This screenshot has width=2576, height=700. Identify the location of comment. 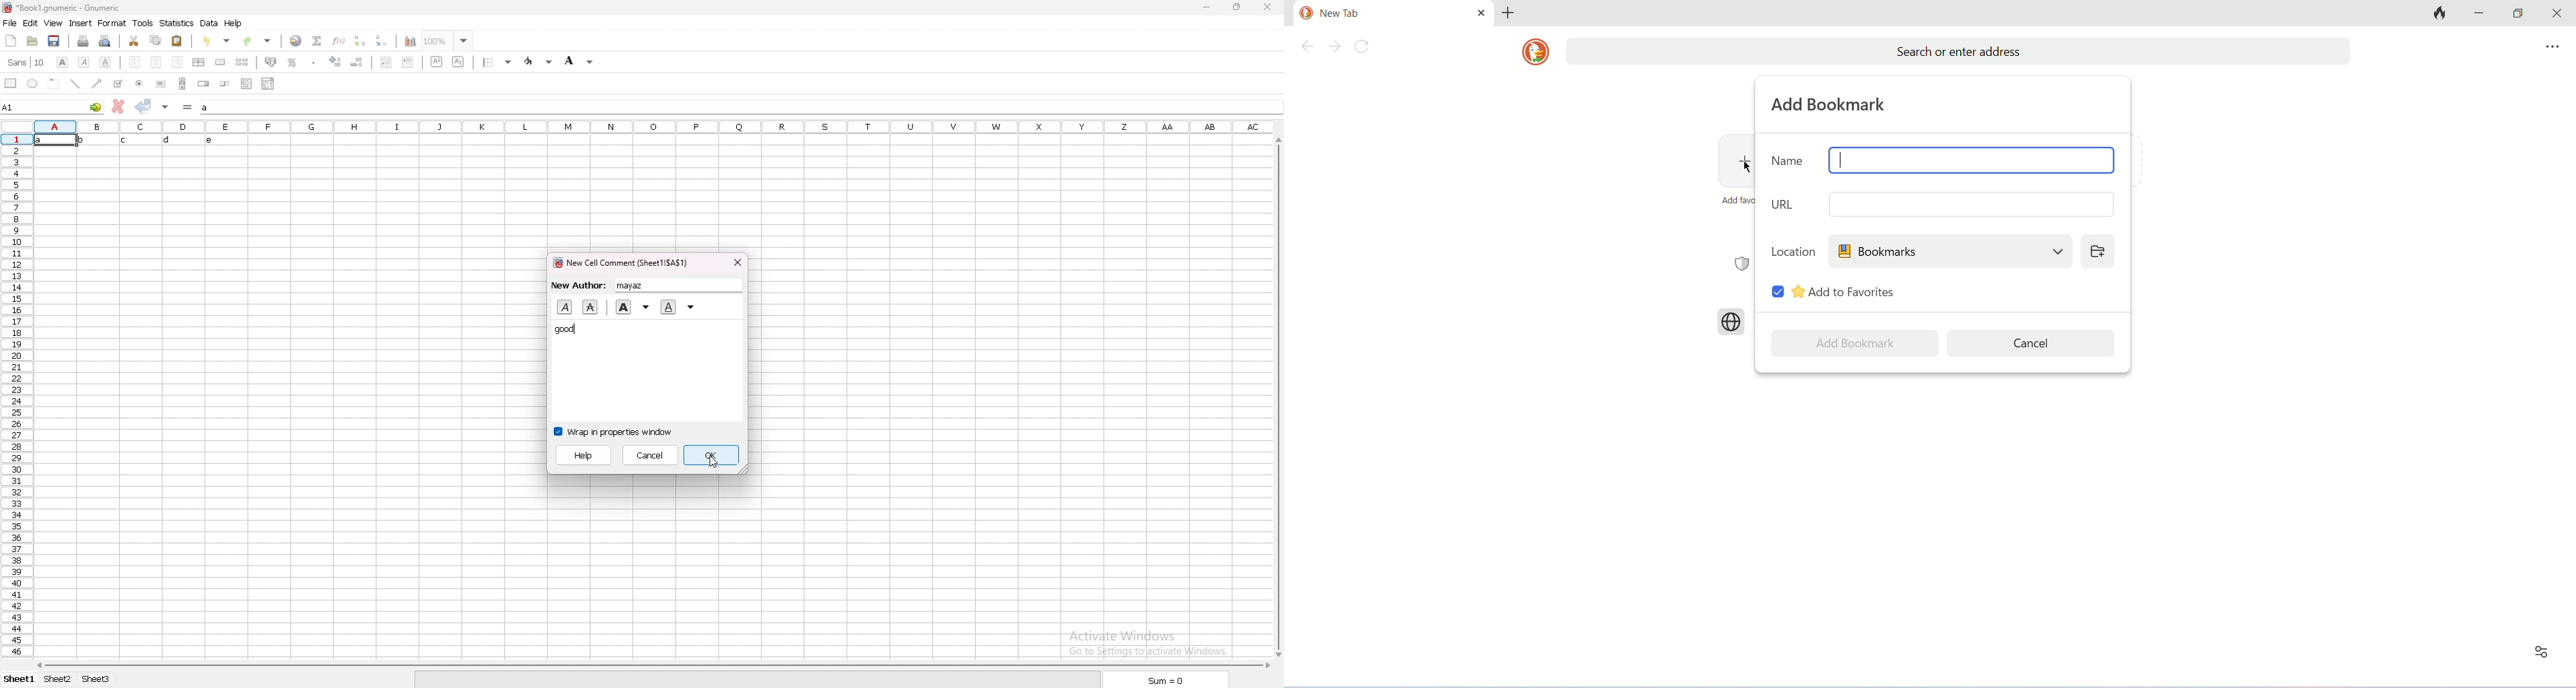
(567, 330).